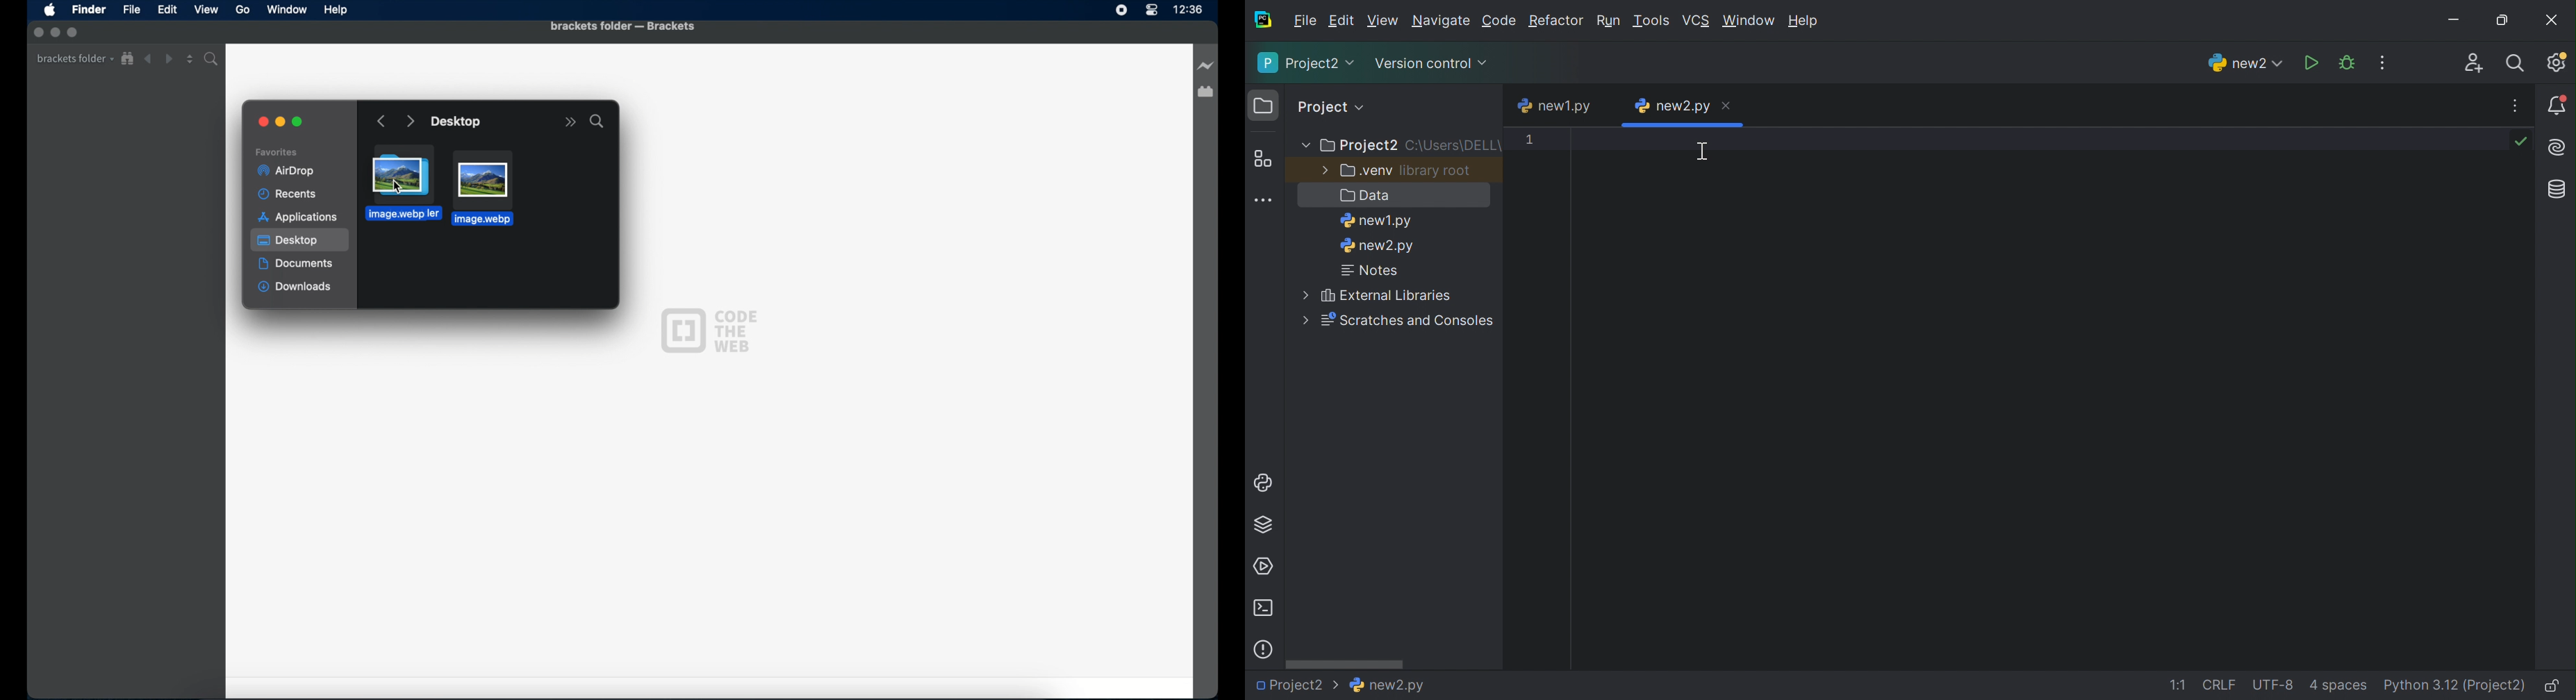 This screenshot has width=2576, height=700. Describe the element at coordinates (709, 329) in the screenshot. I see `code the web` at that location.